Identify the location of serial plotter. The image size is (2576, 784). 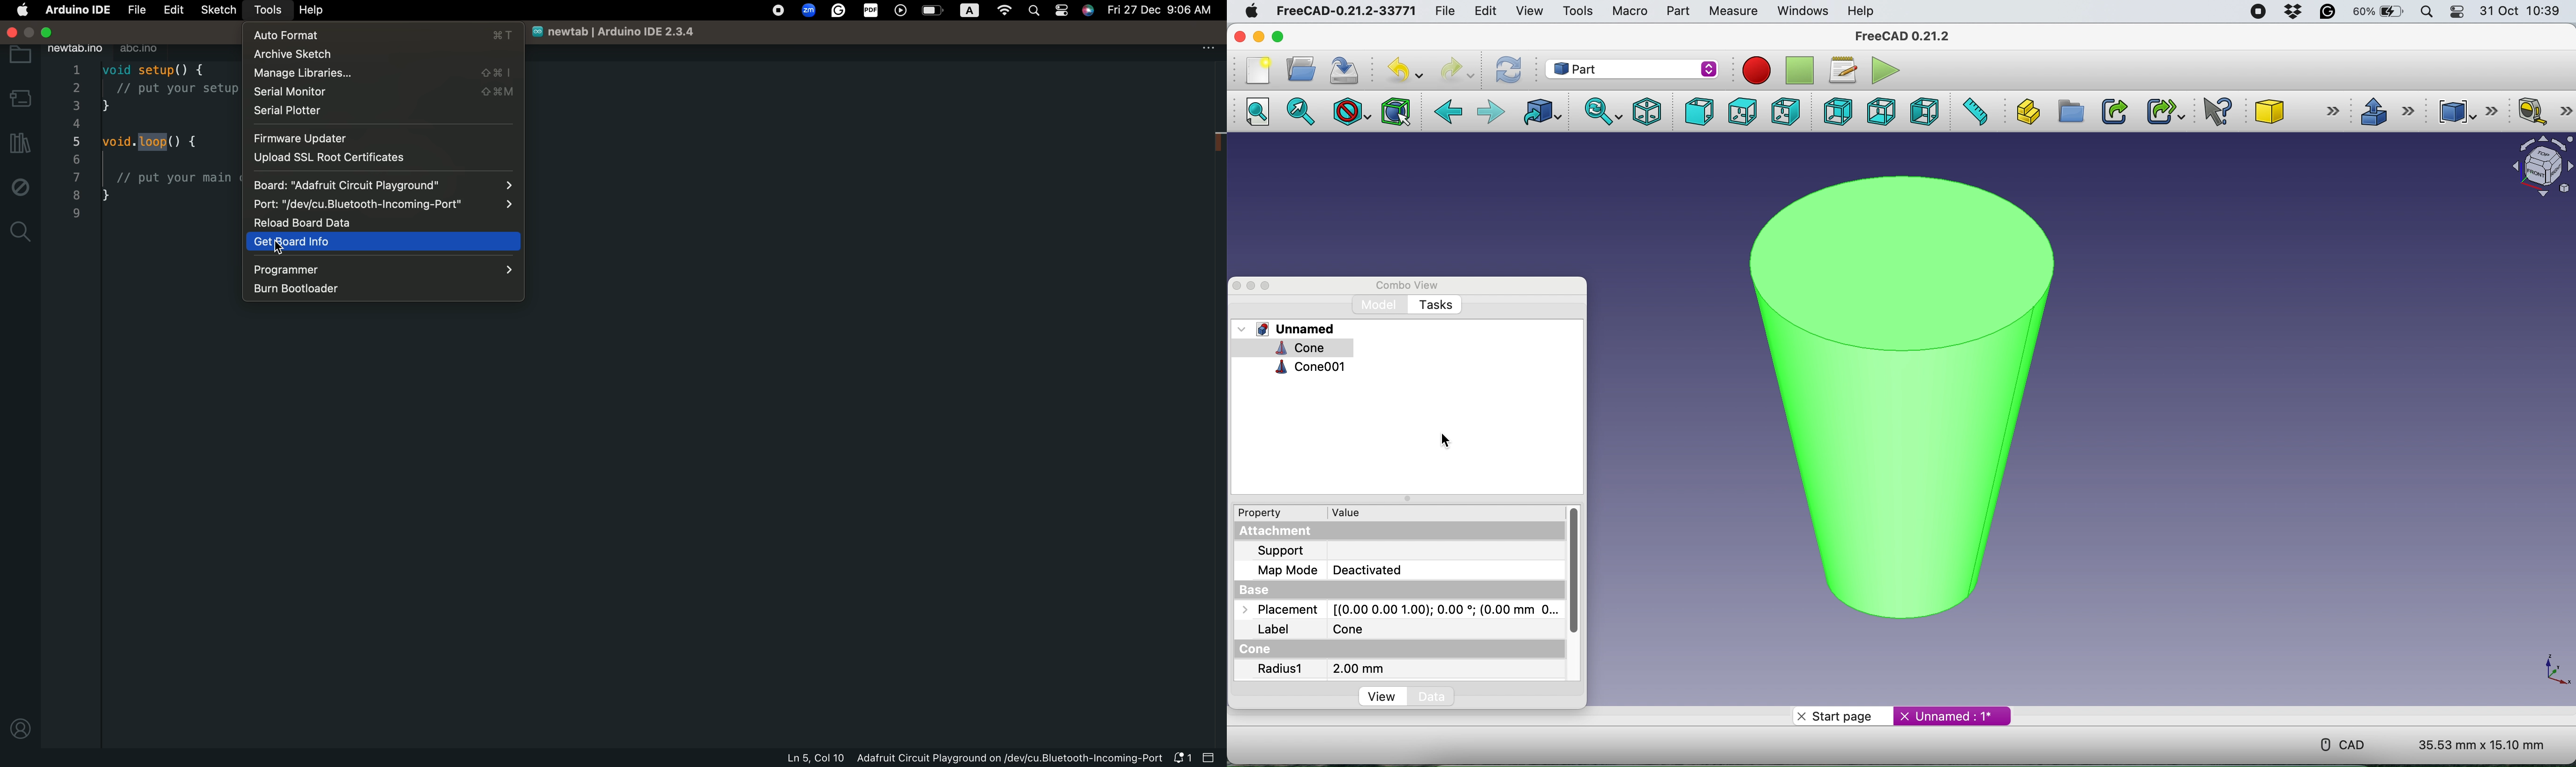
(333, 112).